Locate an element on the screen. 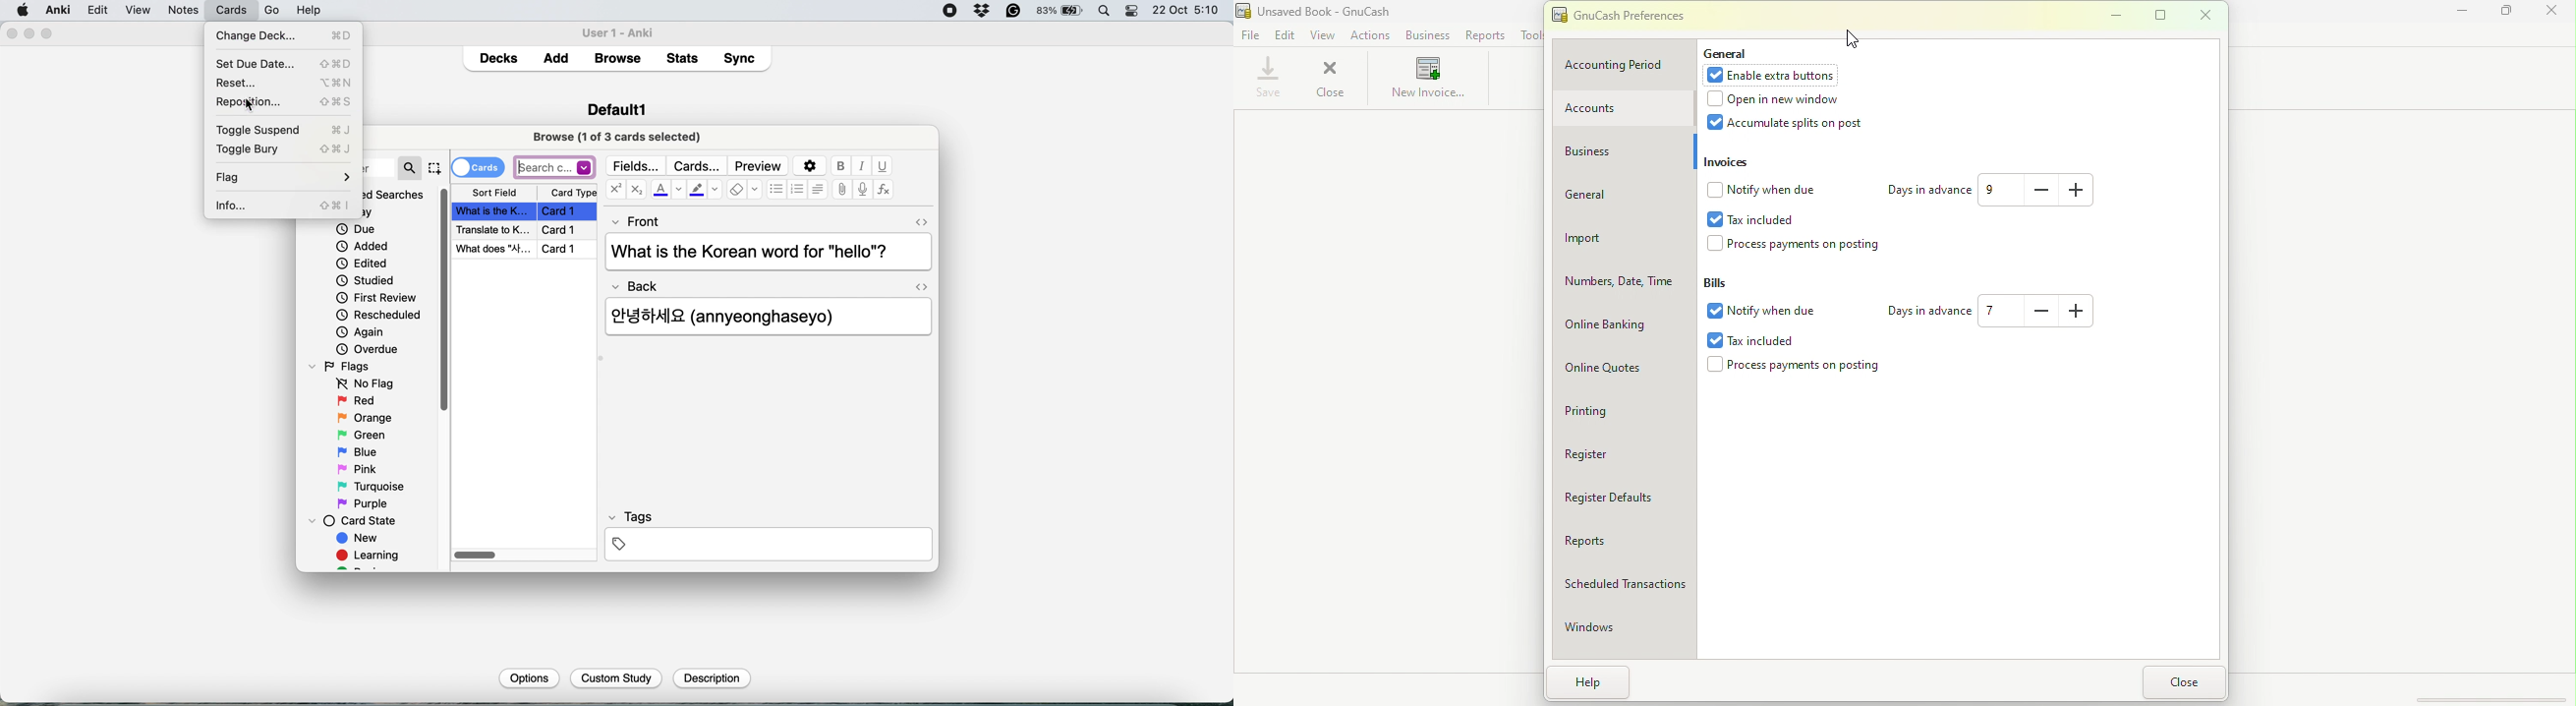 The height and width of the screenshot is (728, 2576). Default 1 is located at coordinates (617, 108).